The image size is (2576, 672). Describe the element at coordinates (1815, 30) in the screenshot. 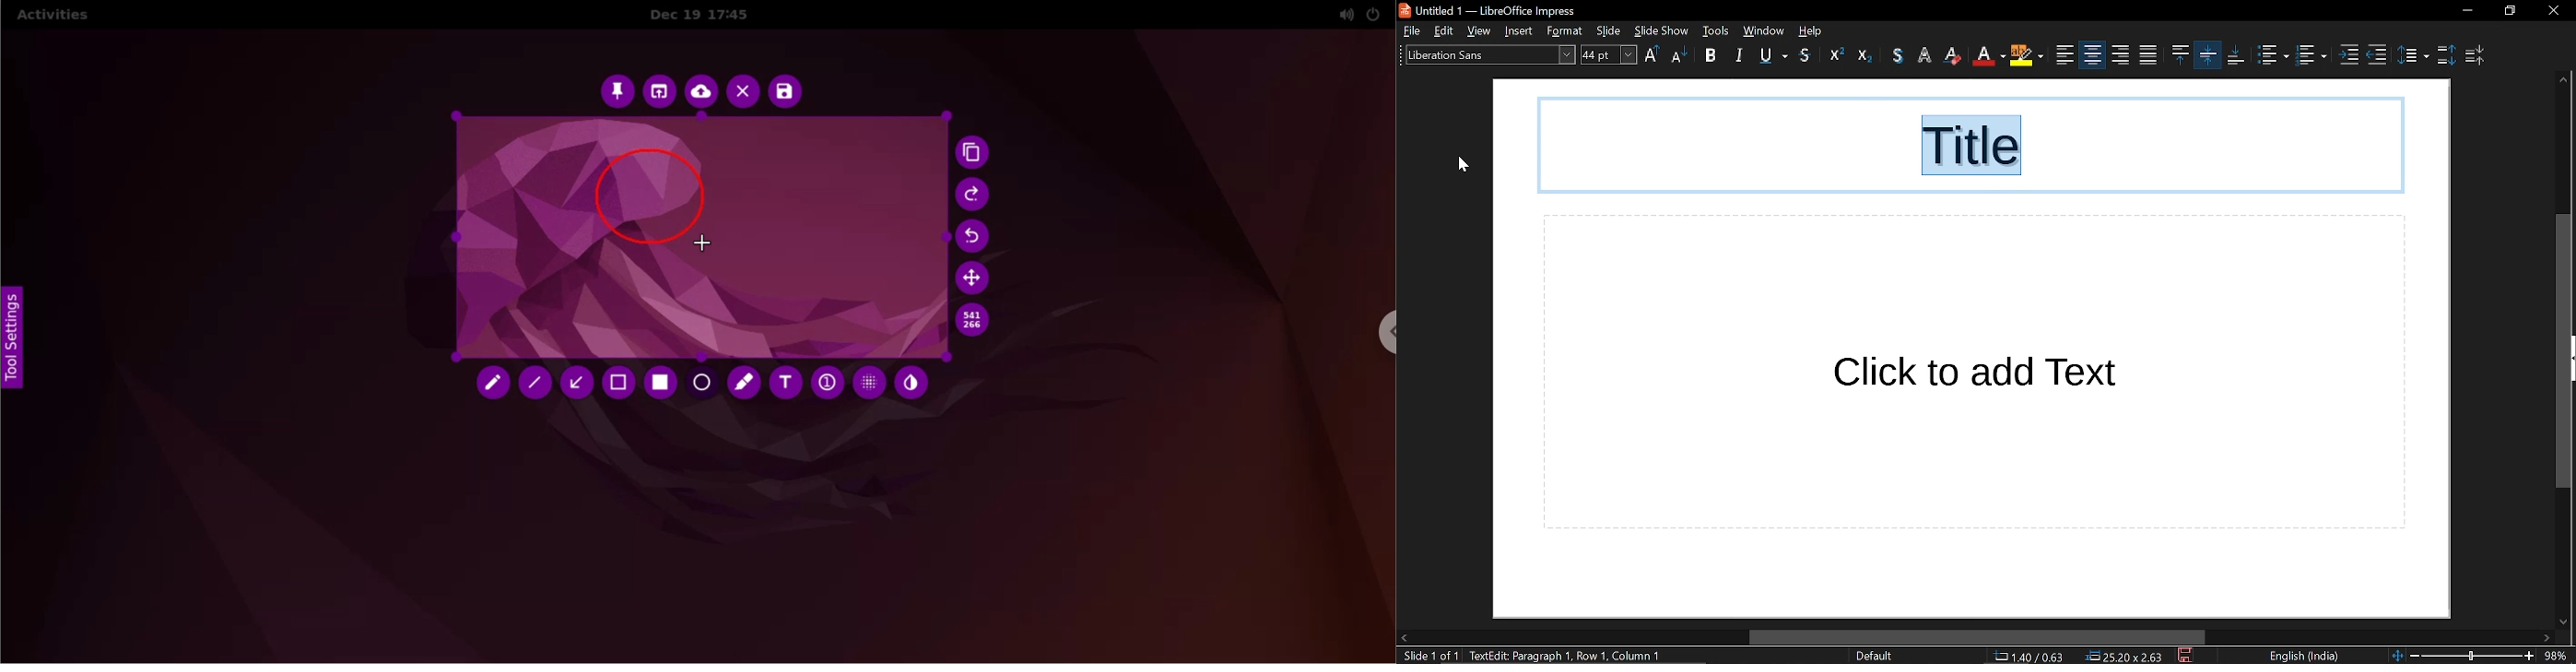

I see `help` at that location.